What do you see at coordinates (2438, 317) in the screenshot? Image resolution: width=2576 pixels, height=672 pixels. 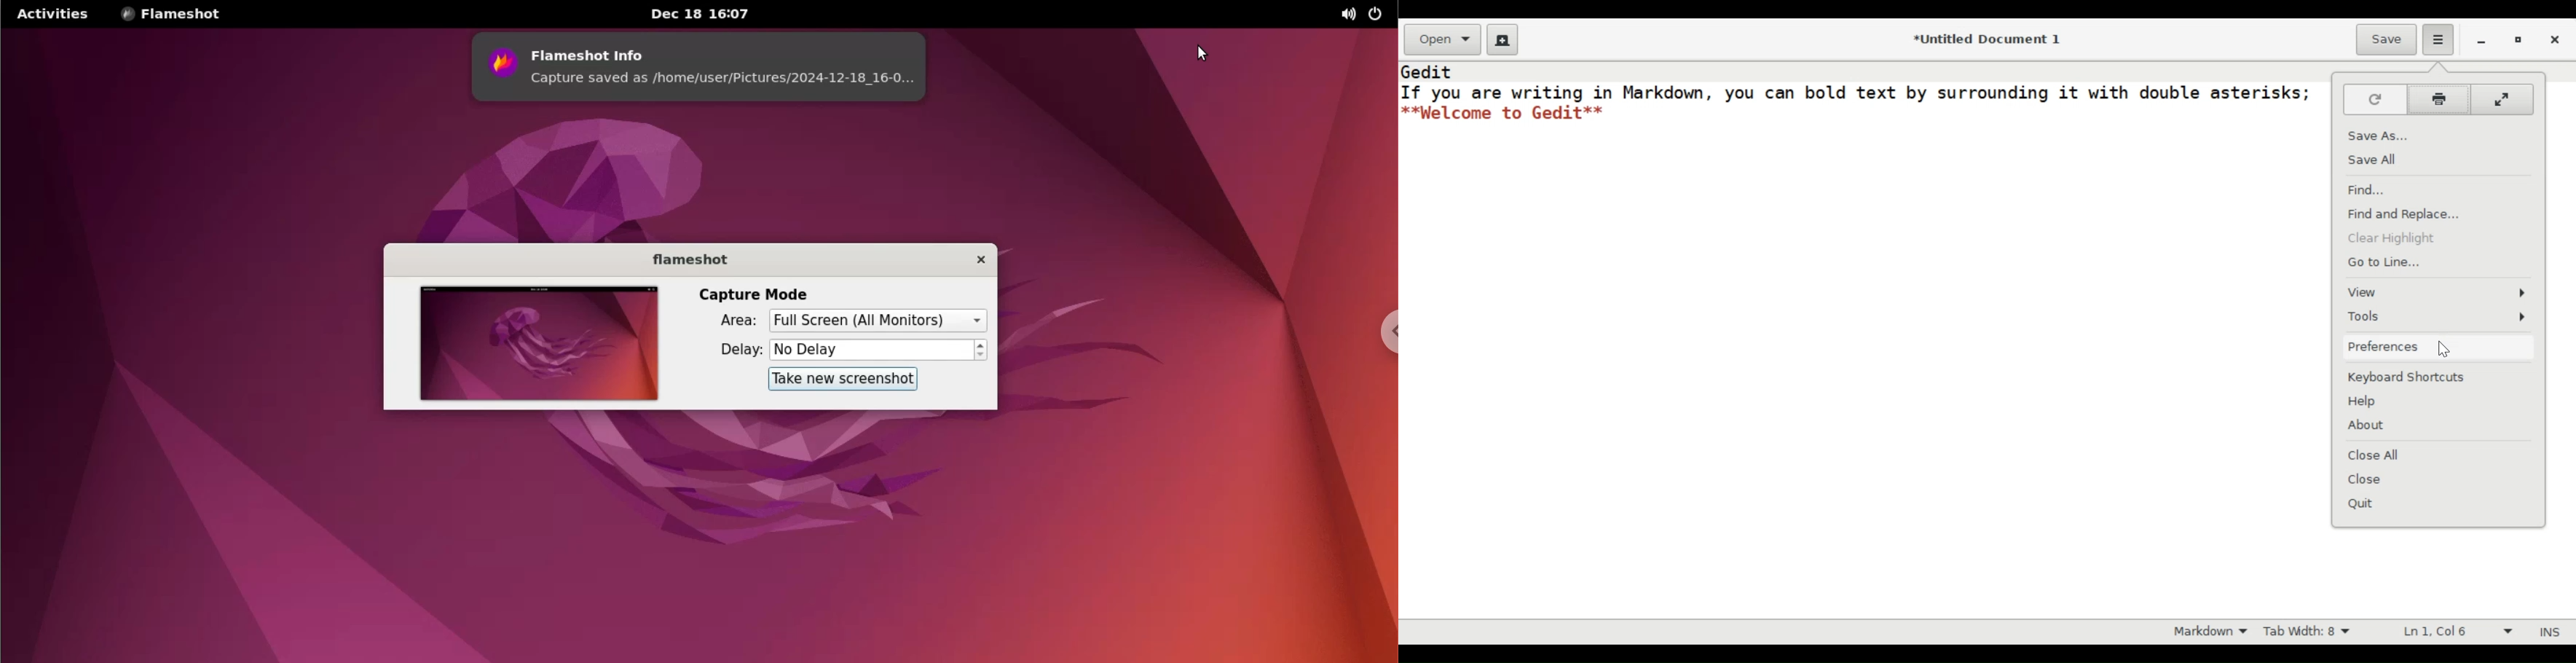 I see `Tools` at bounding box center [2438, 317].